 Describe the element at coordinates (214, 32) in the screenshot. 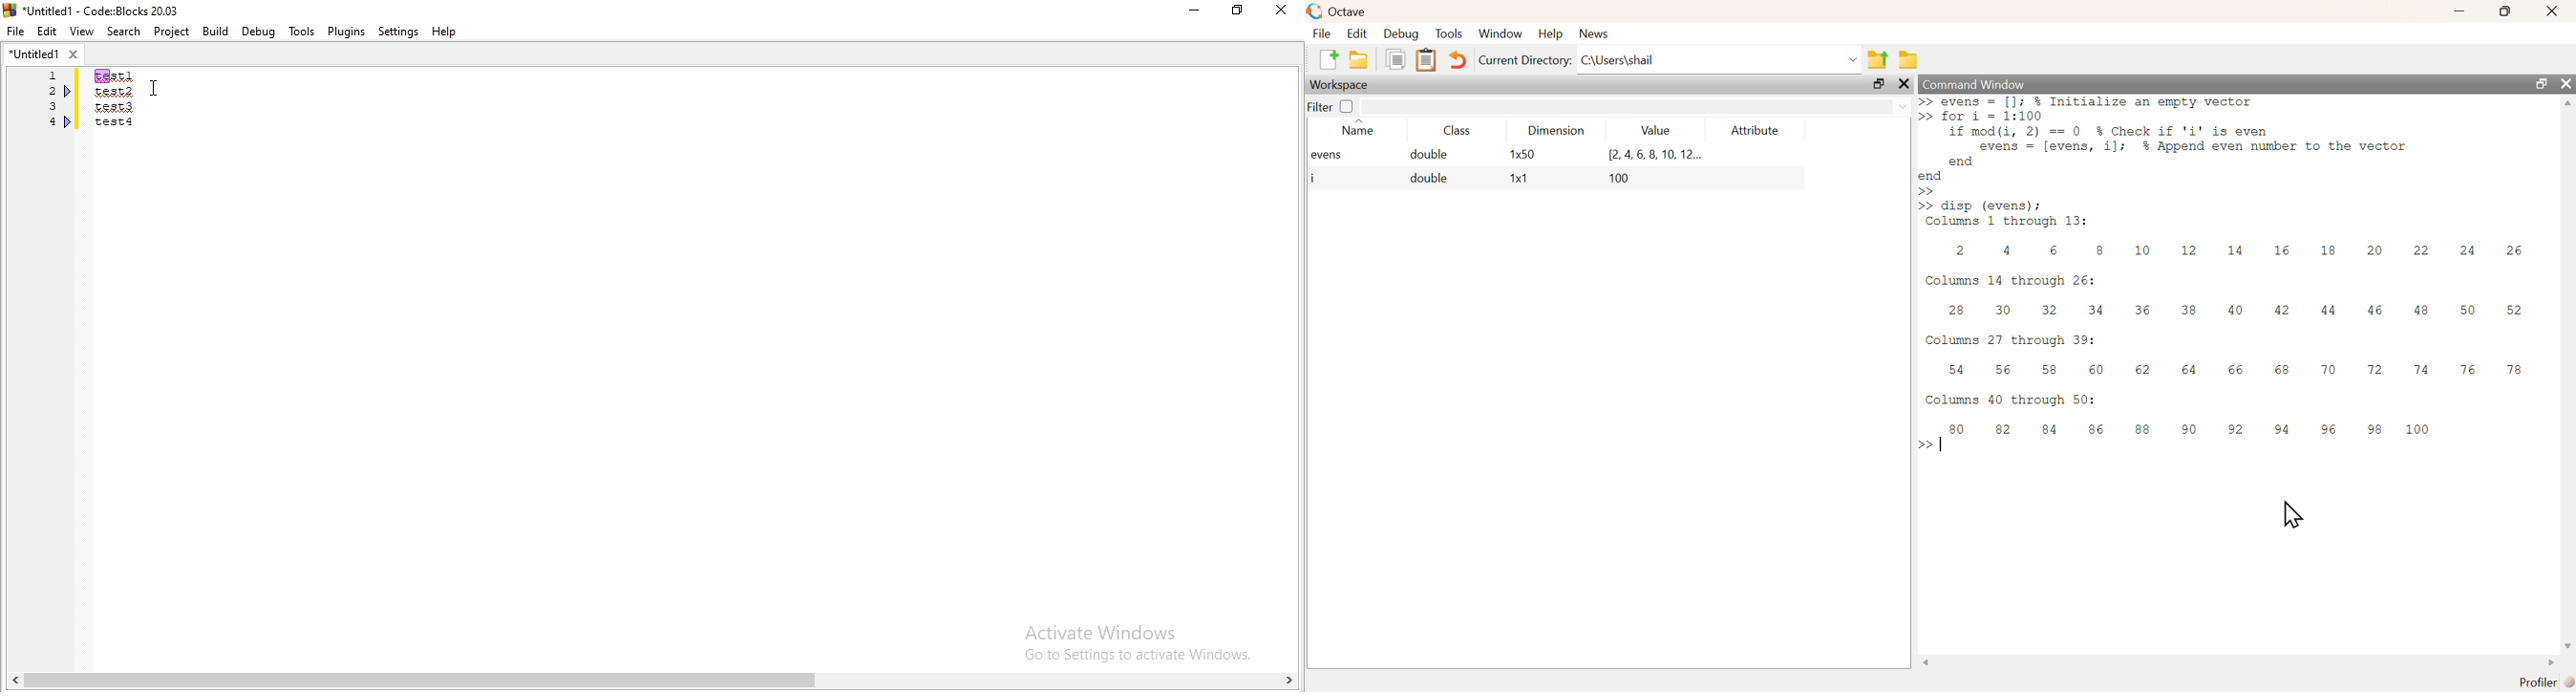

I see `Build ` at that location.